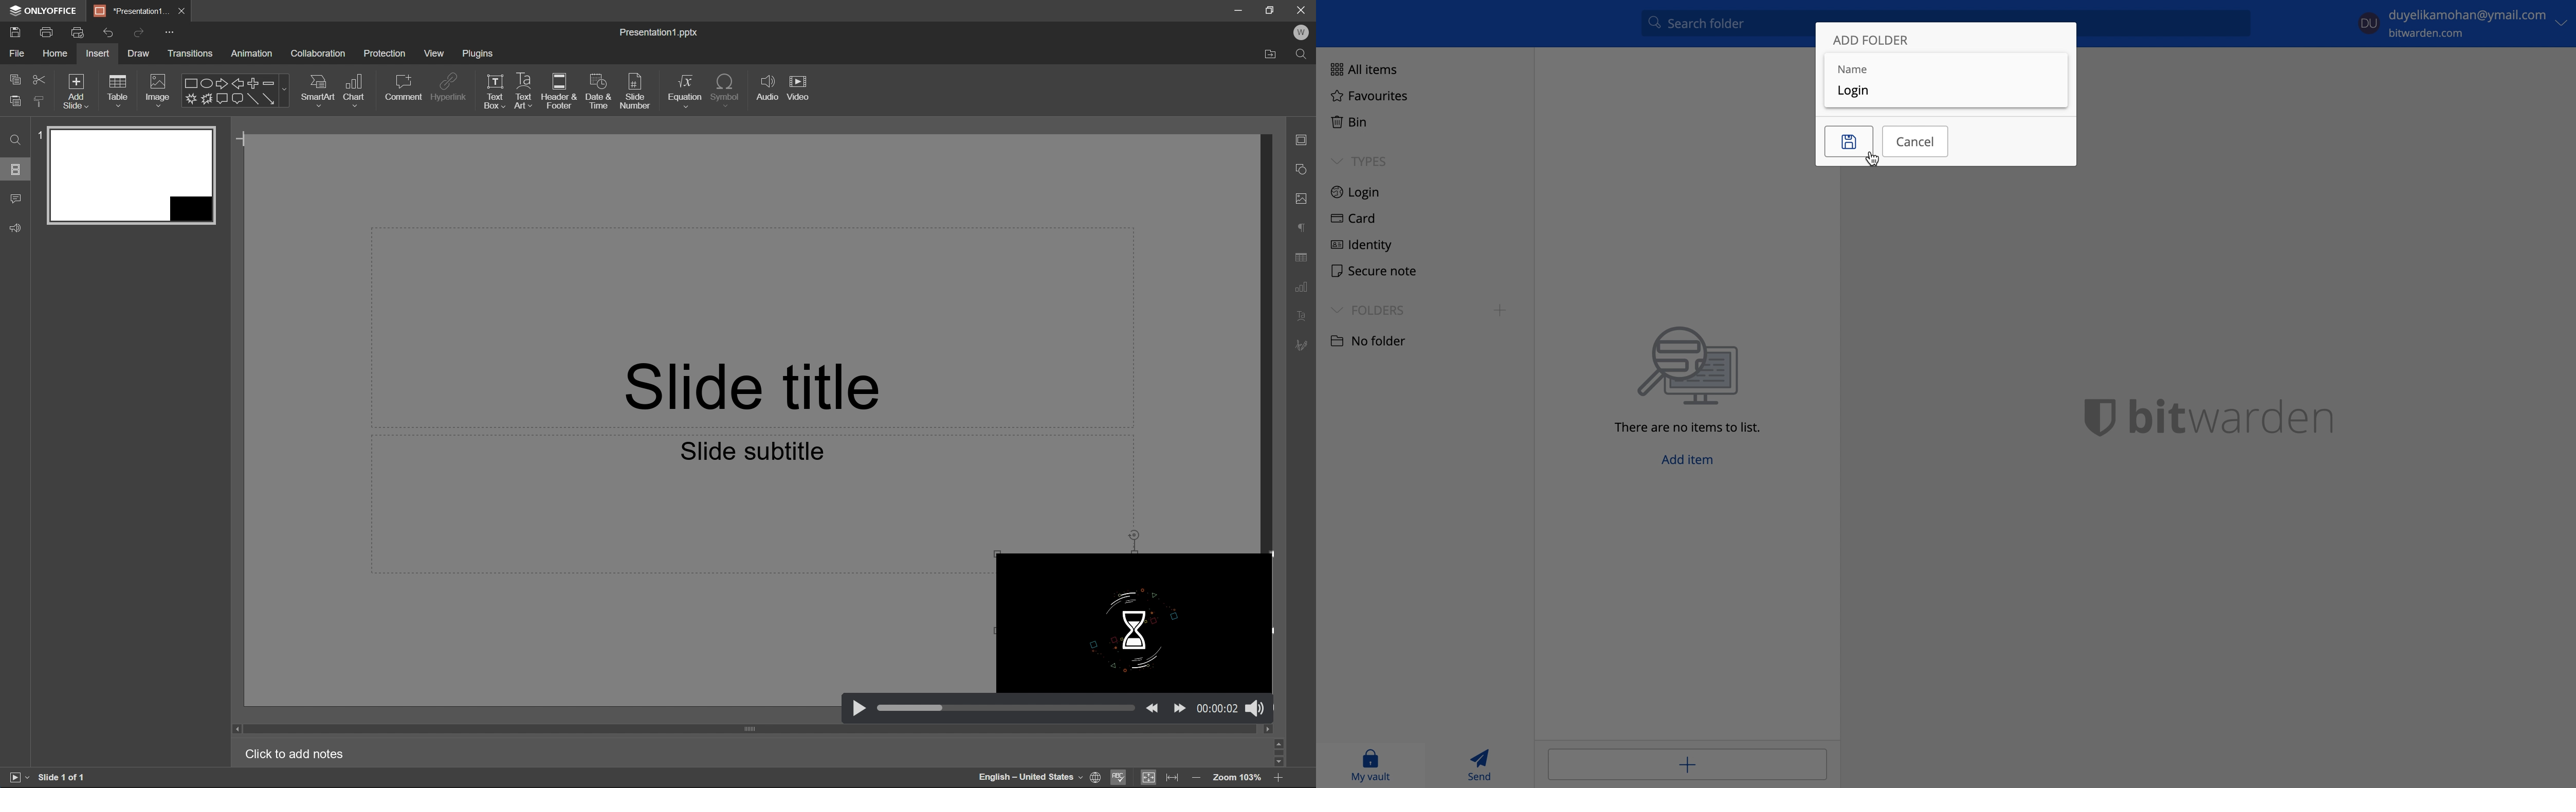 This screenshot has width=2576, height=812. Describe the element at coordinates (17, 199) in the screenshot. I see `comments` at that location.